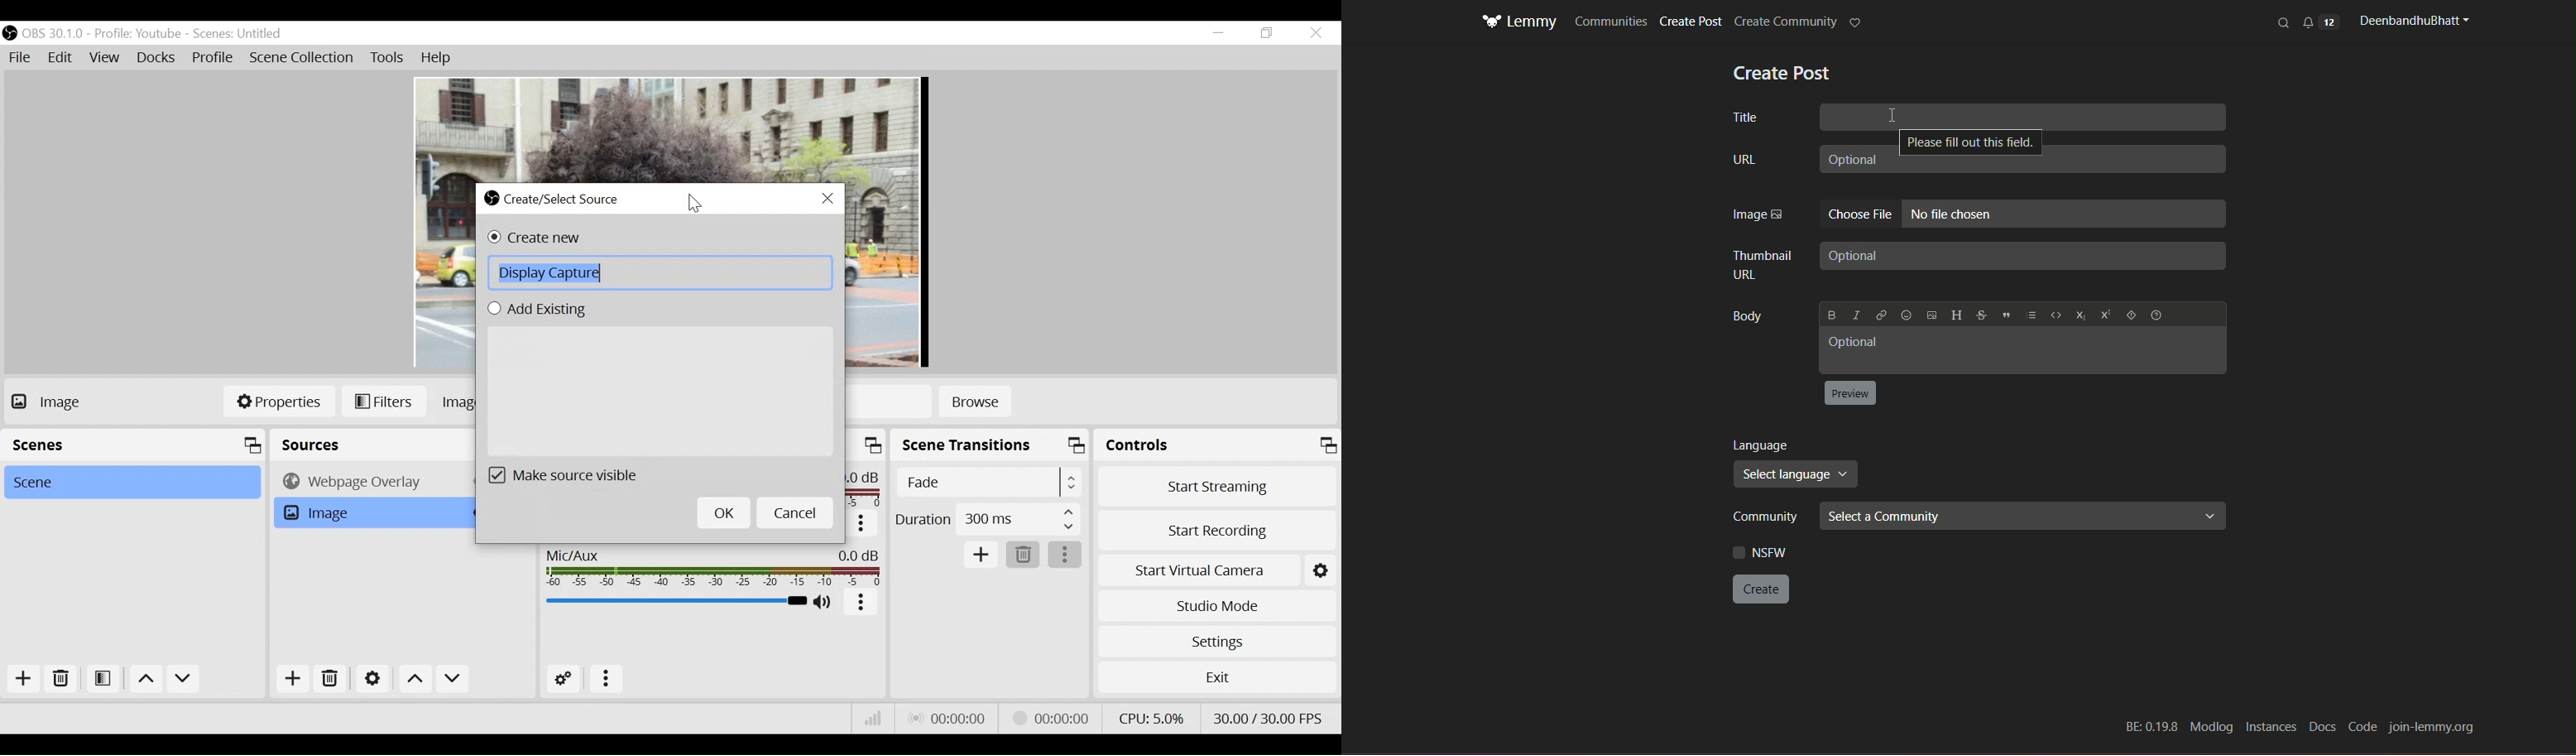  Describe the element at coordinates (1267, 34) in the screenshot. I see `Restore` at that location.